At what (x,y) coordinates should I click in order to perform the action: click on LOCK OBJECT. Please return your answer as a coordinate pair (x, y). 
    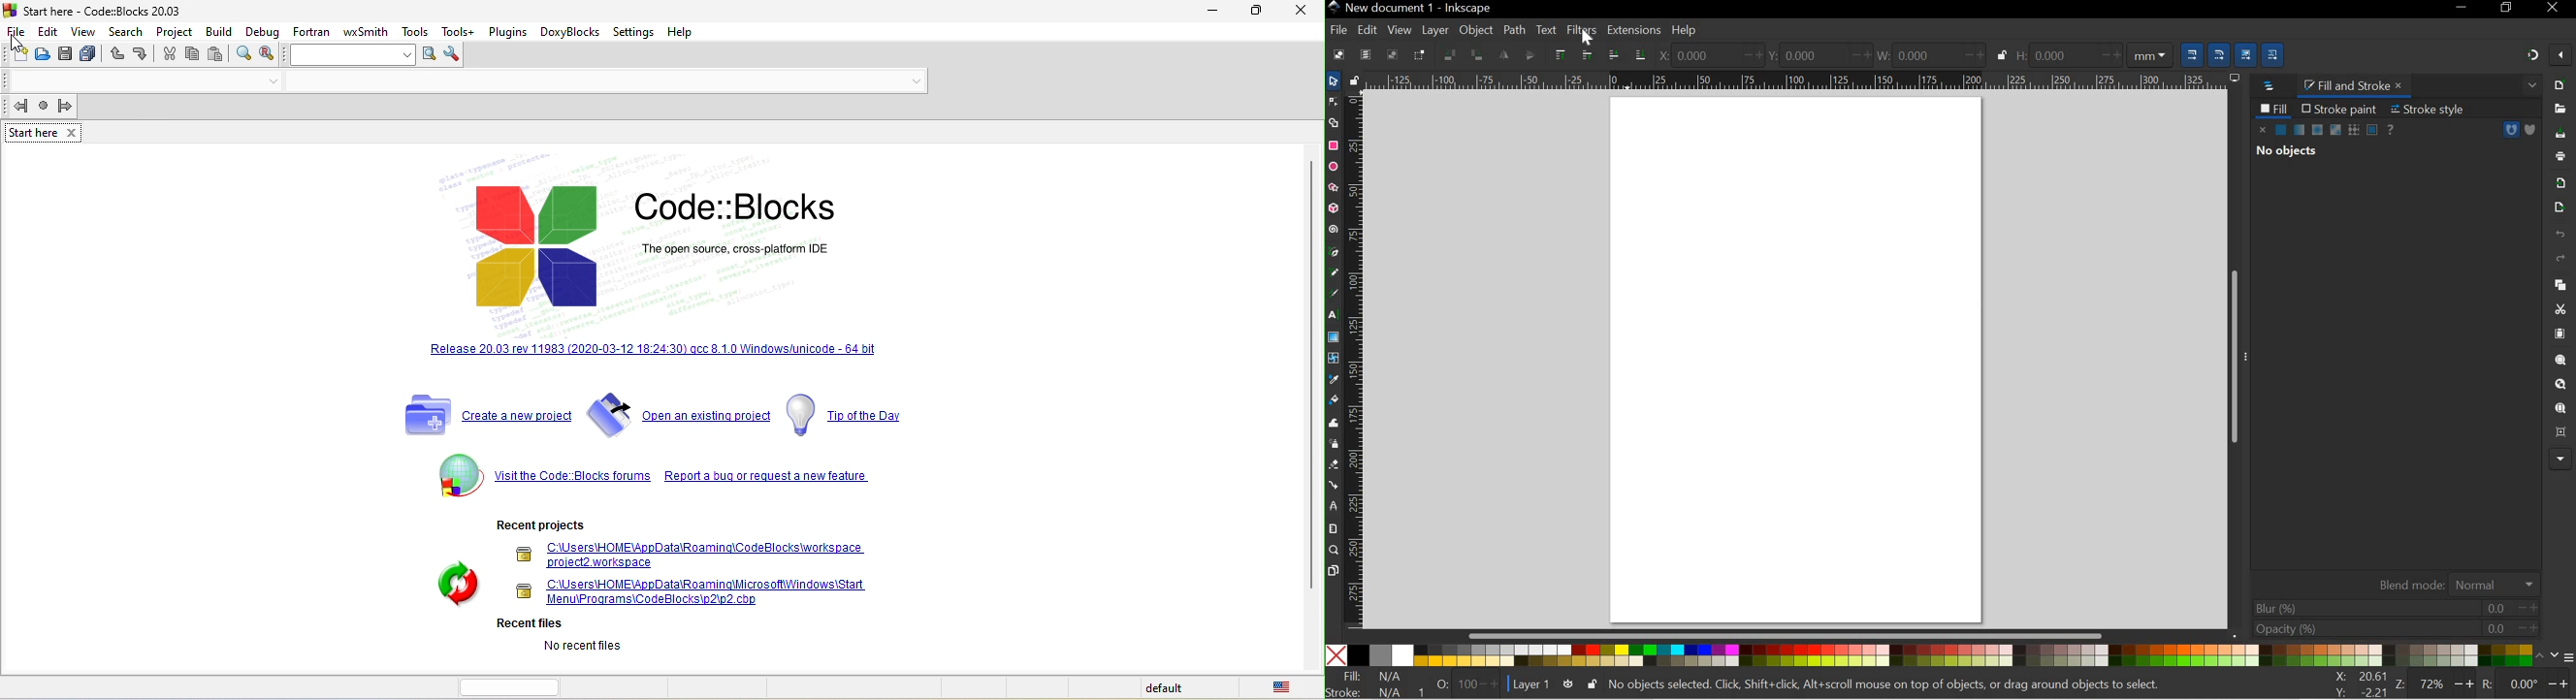
    Looking at the image, I should click on (2001, 55).